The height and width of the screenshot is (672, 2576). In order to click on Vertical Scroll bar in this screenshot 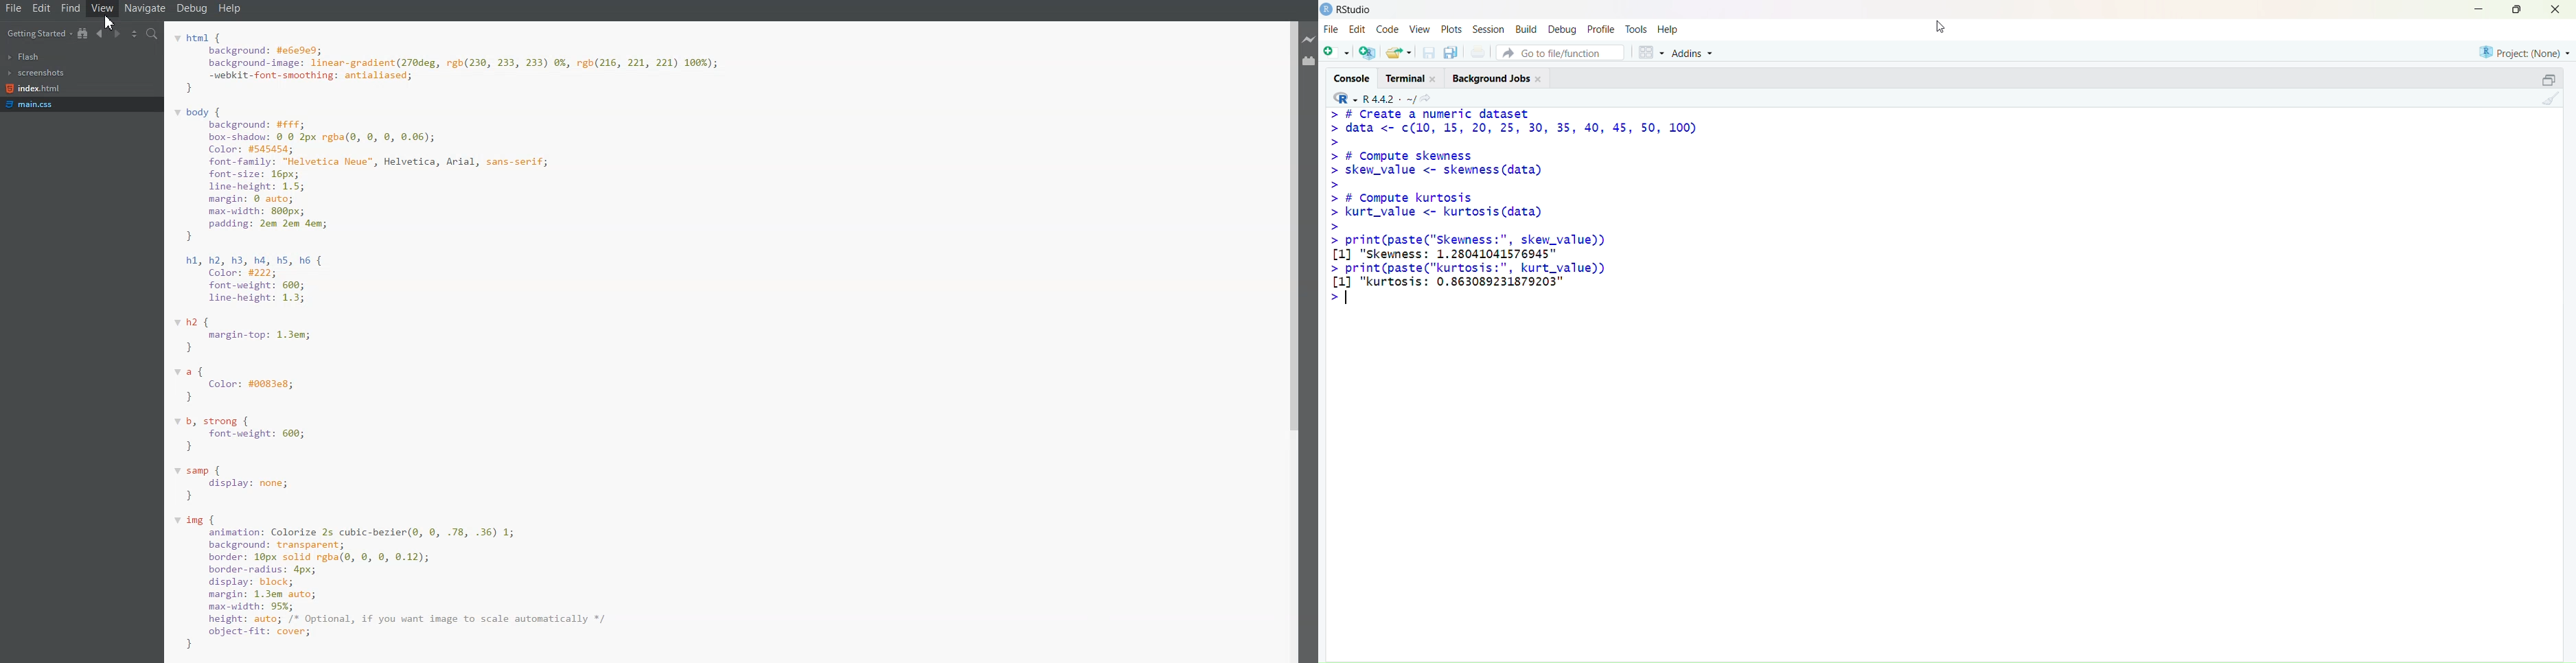, I will do `click(1289, 342)`.